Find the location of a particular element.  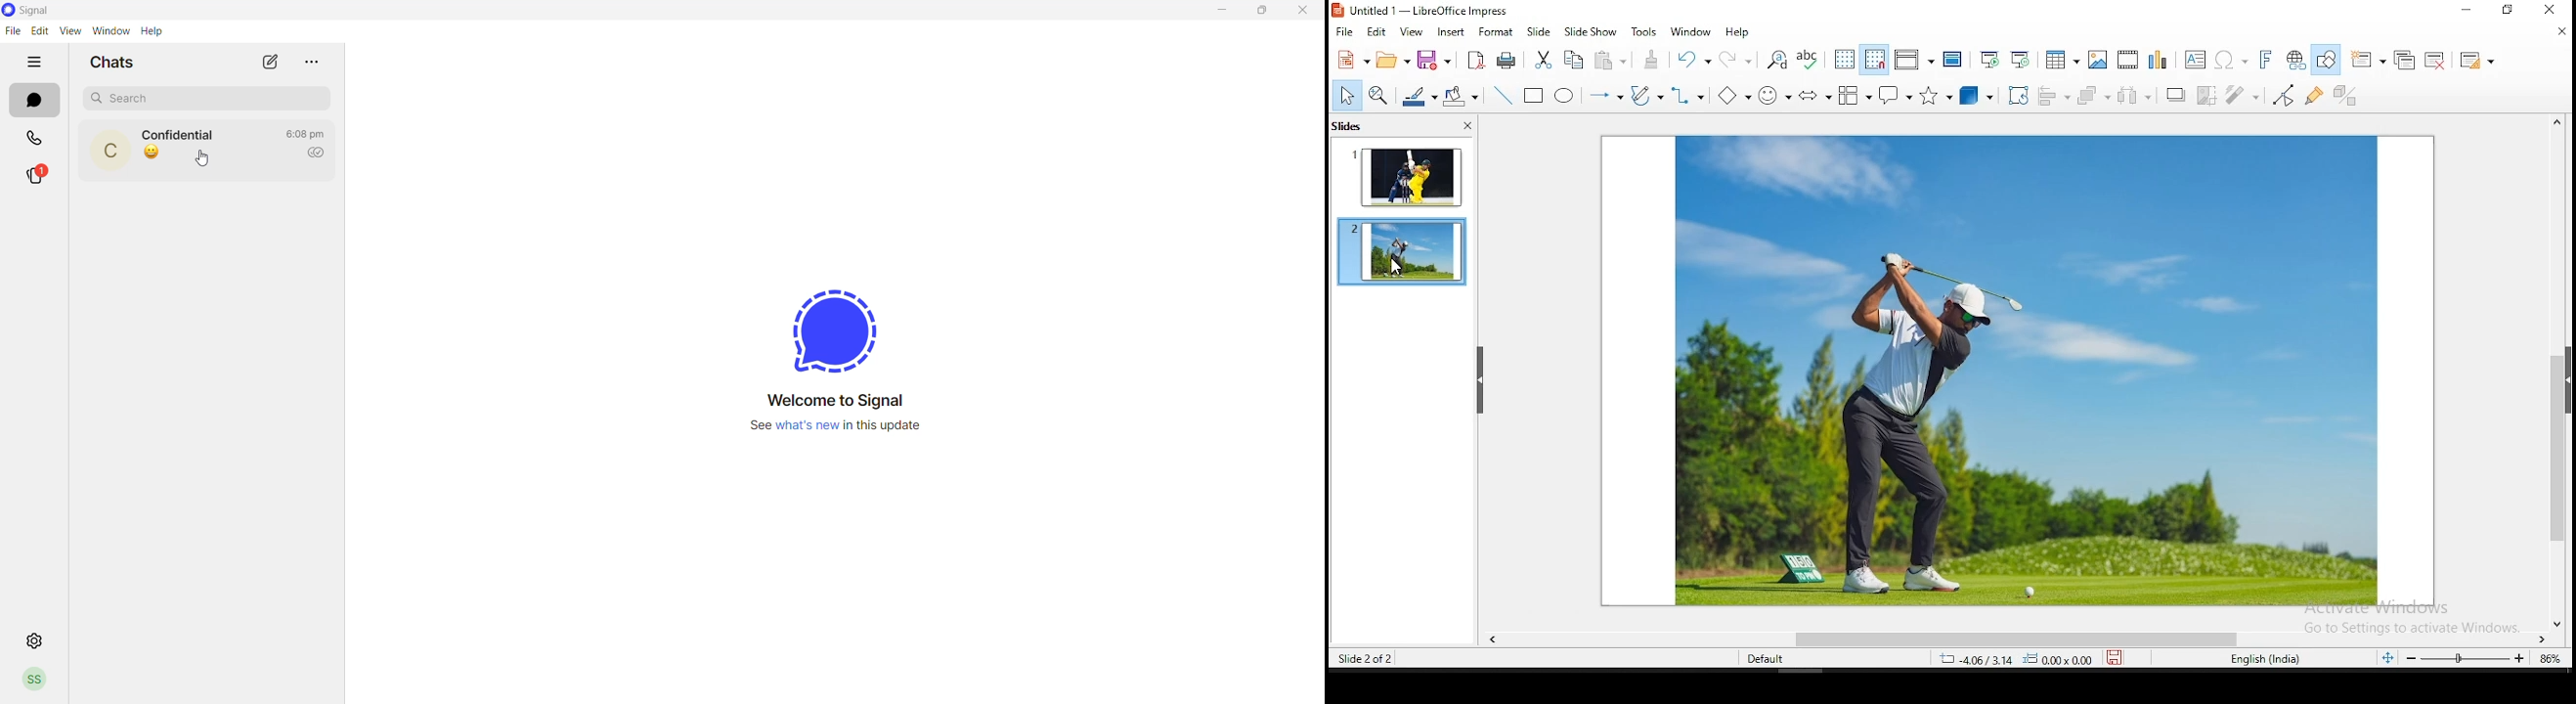

file is located at coordinates (1344, 32).